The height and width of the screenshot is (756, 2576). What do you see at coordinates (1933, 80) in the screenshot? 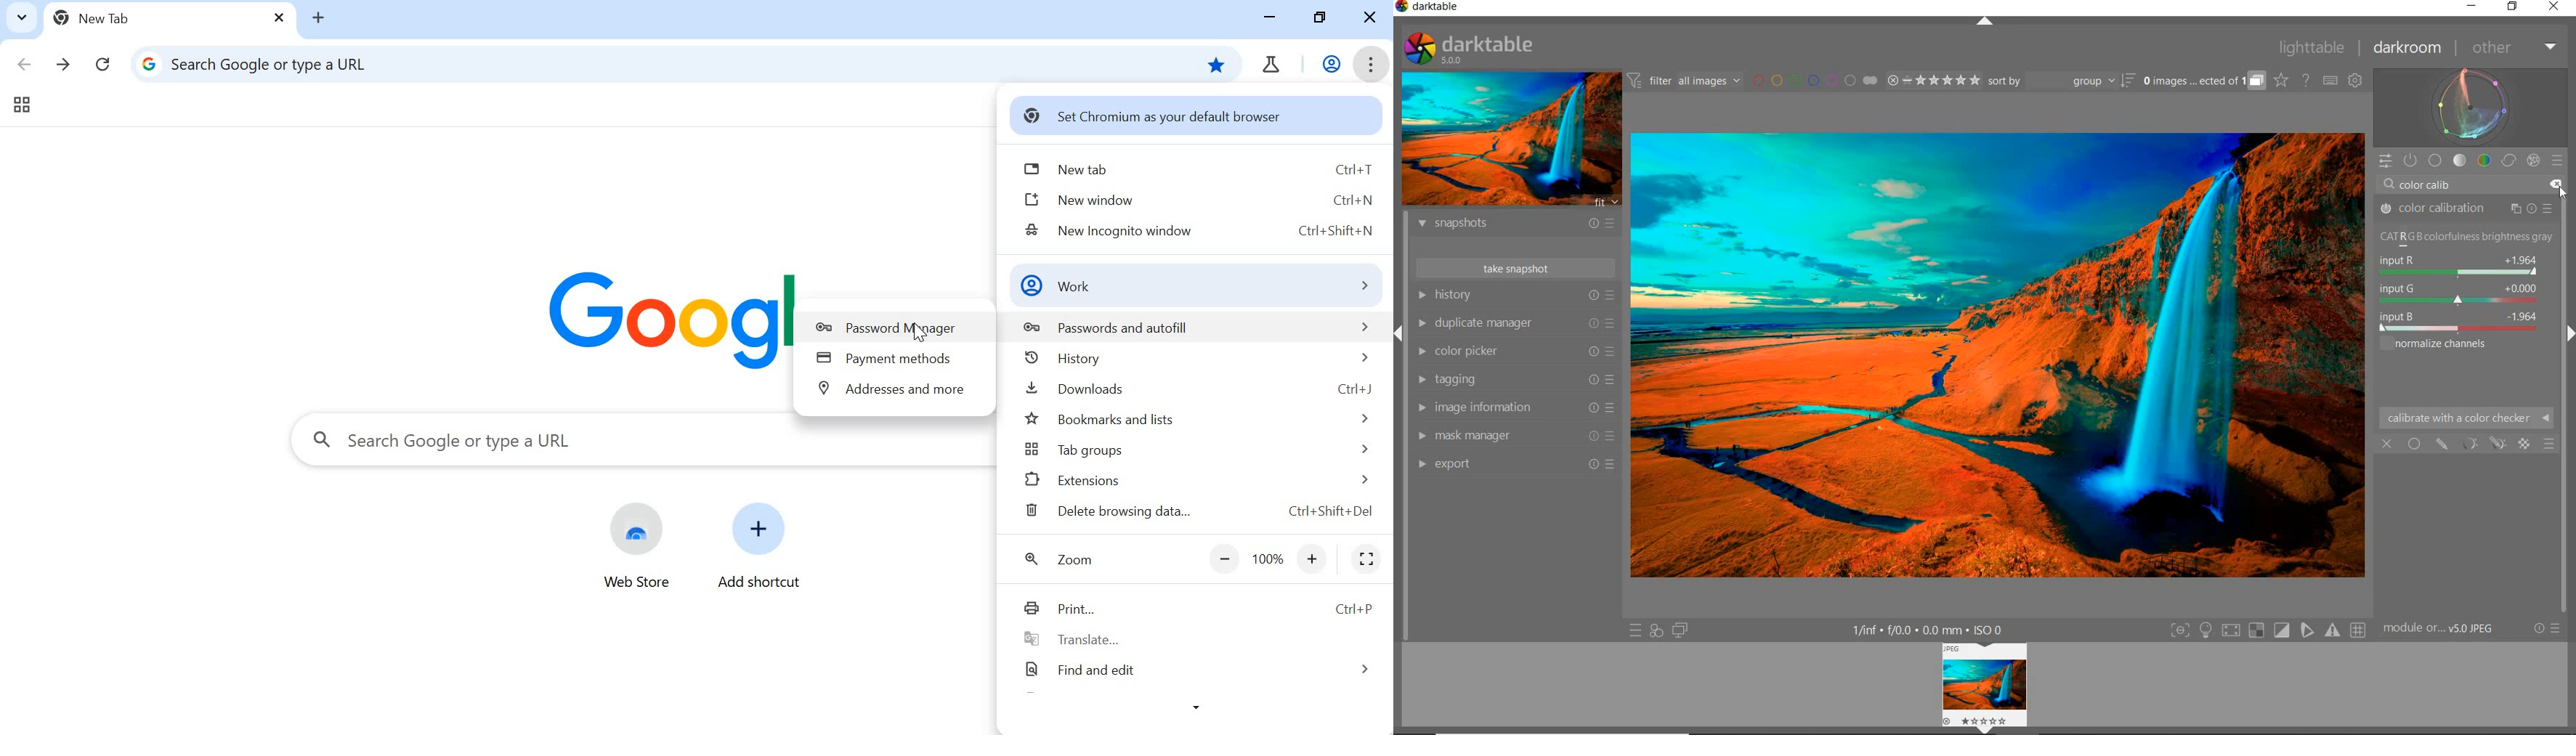
I see `RANGE RATING OF SELECTED IMAGES` at bounding box center [1933, 80].